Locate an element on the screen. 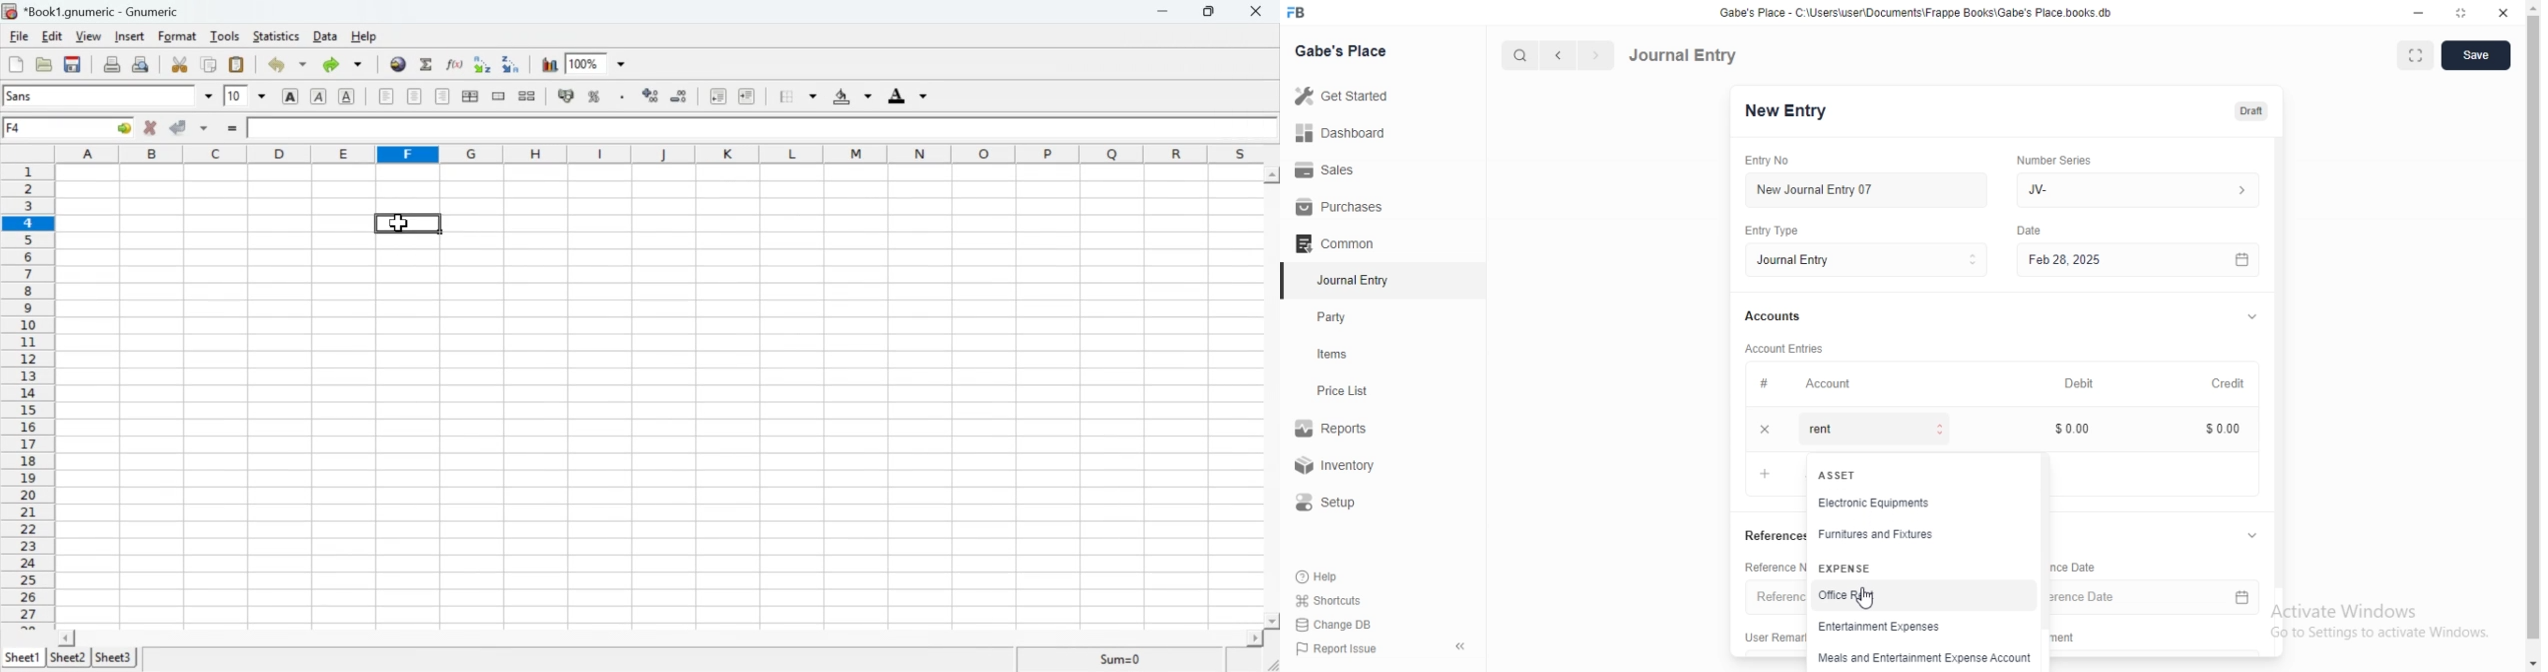  Redo is located at coordinates (341, 66).